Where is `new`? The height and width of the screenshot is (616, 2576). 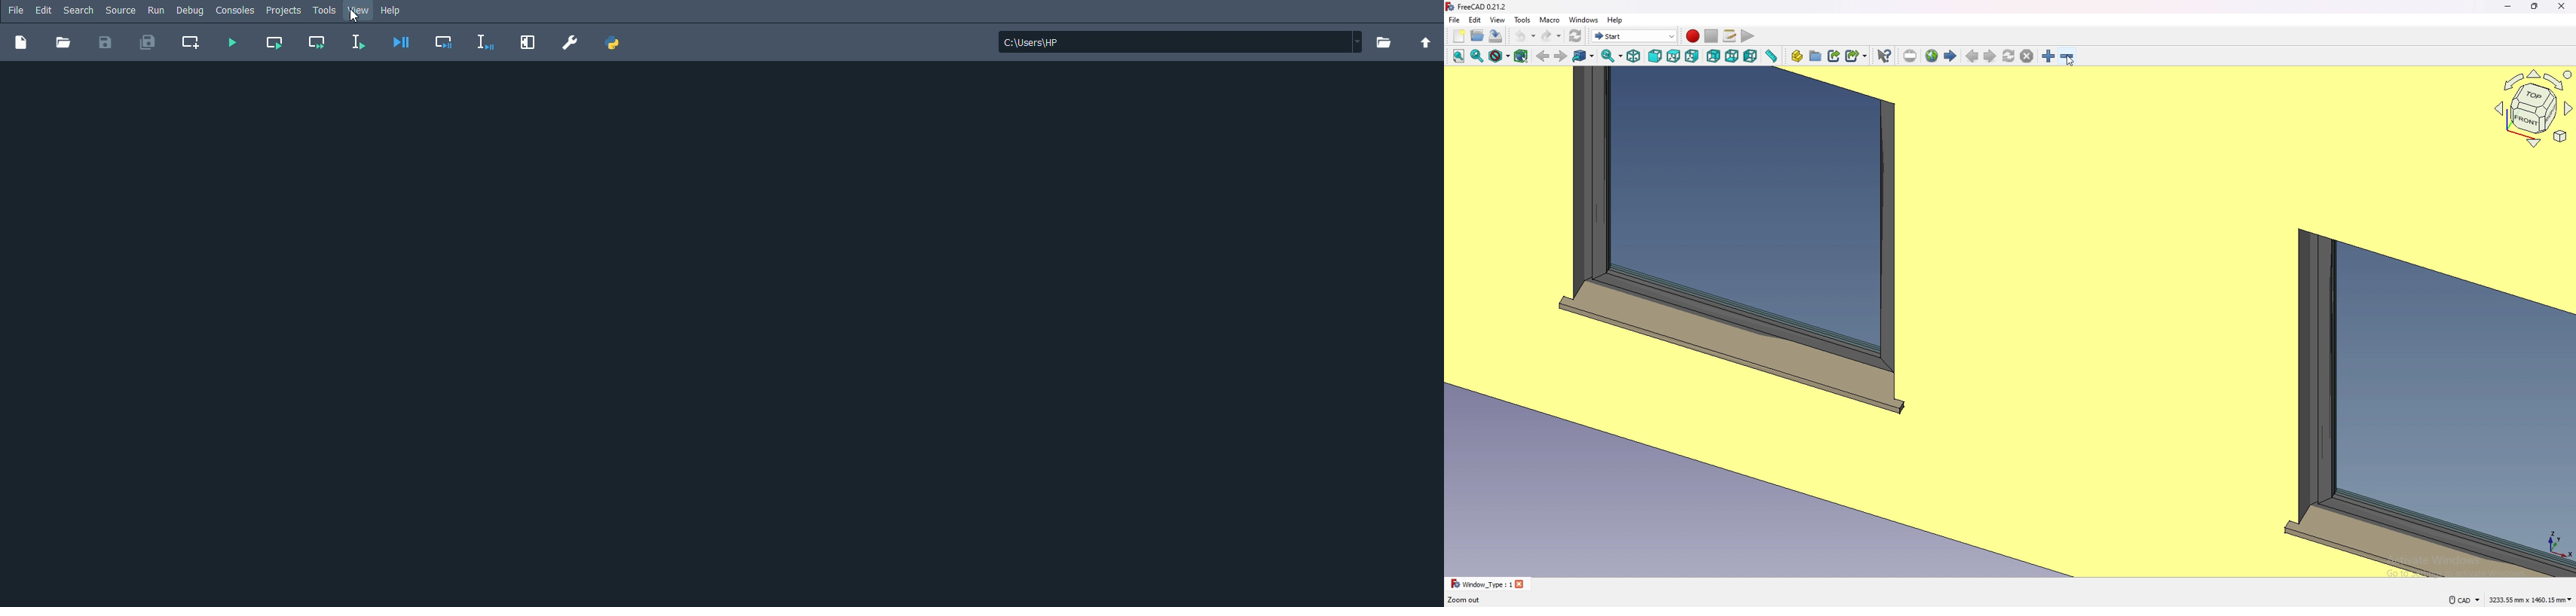
new is located at coordinates (1459, 36).